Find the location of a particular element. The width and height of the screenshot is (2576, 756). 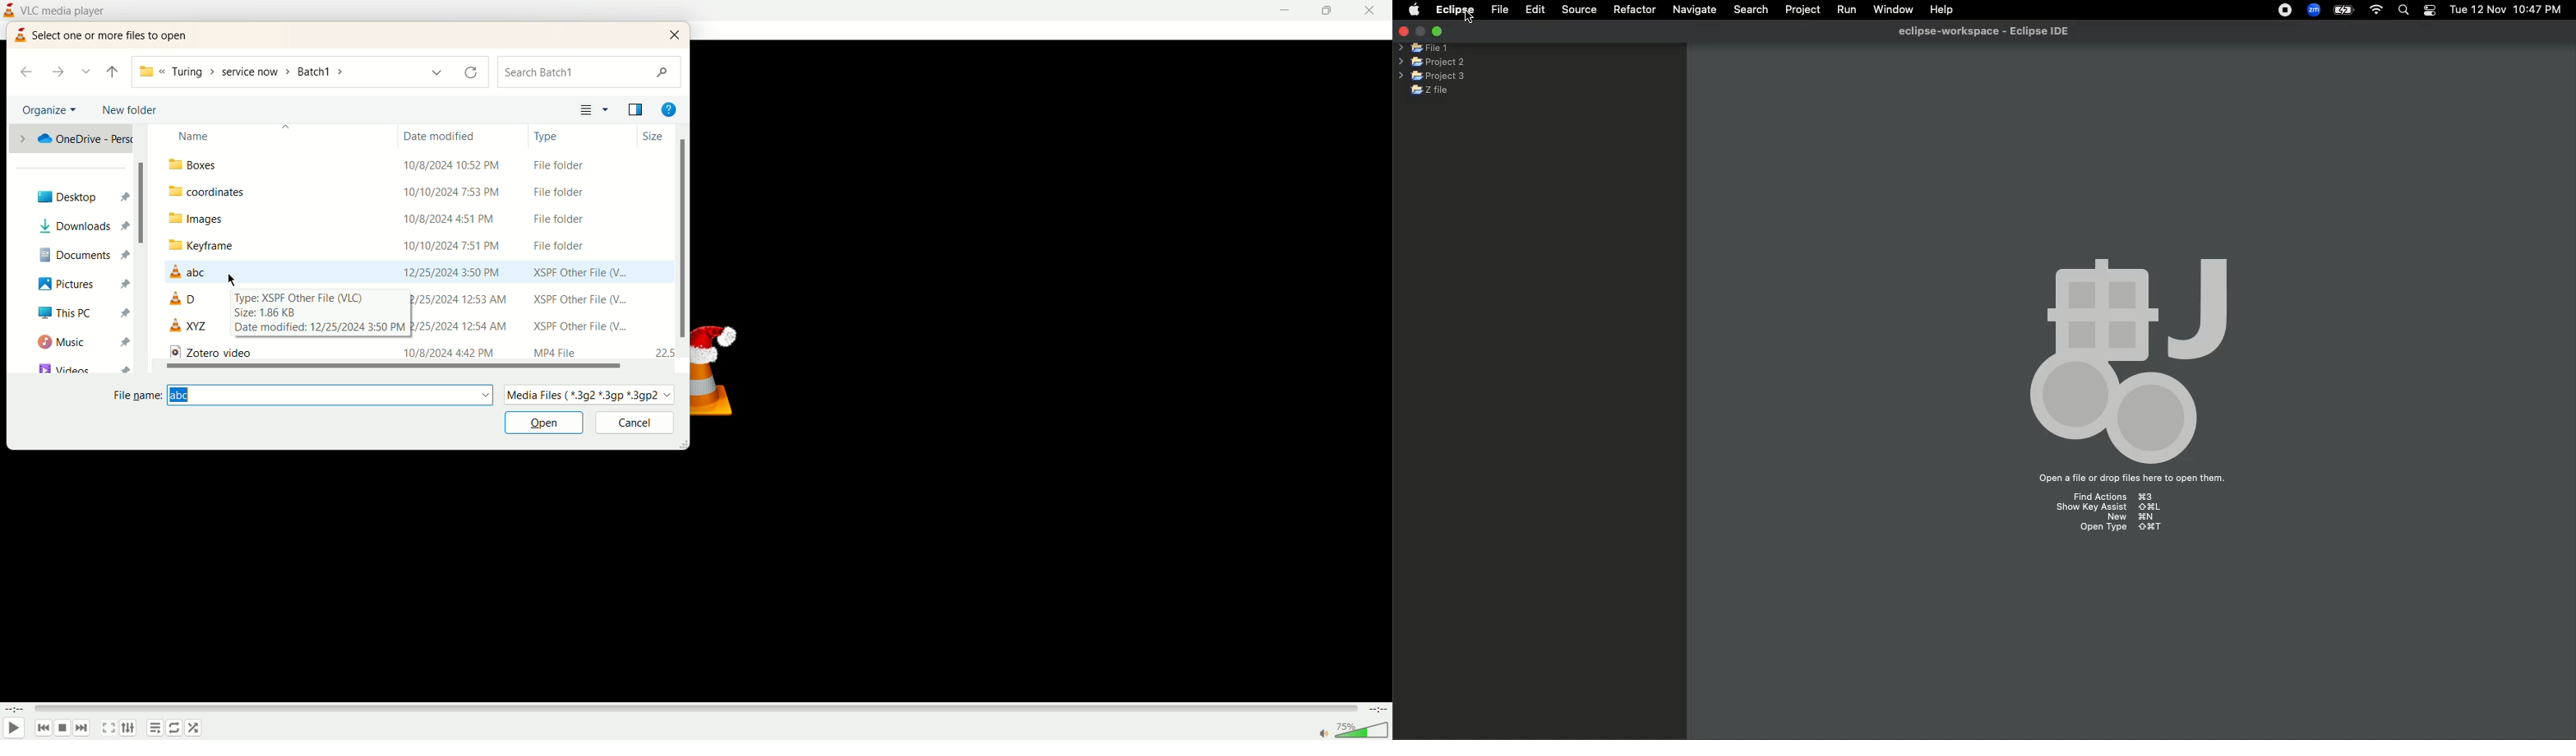

volume bar is located at coordinates (1353, 731).